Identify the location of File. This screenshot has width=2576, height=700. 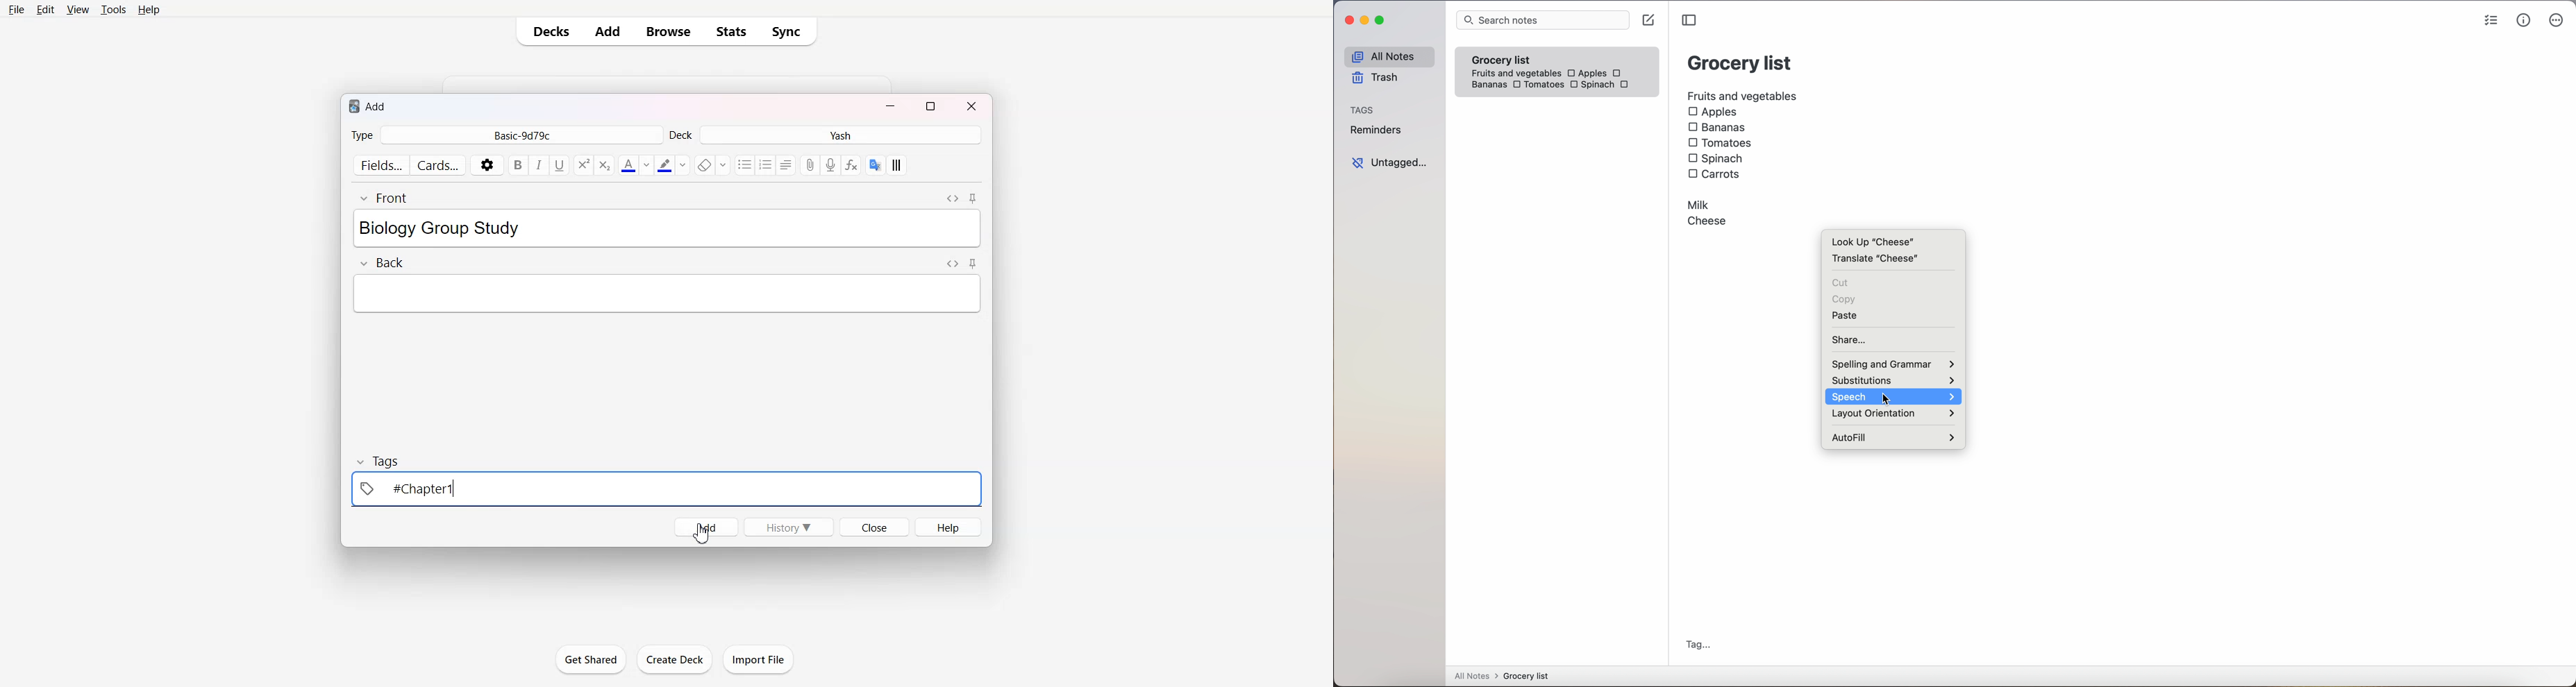
(17, 10).